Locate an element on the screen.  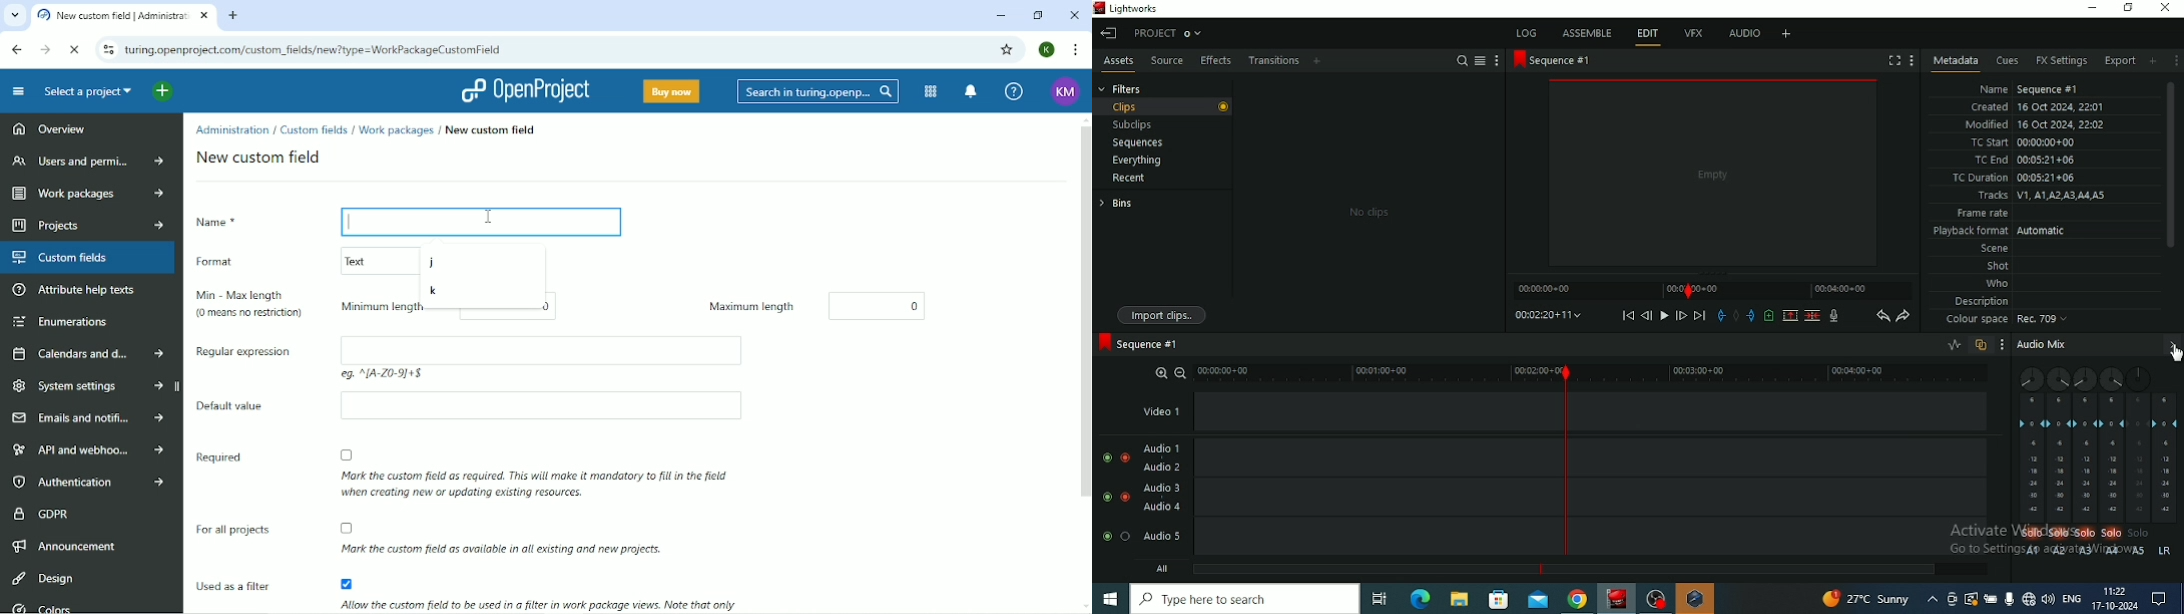
turing.openproject.com/projects/dd/settings/custom_fields is located at coordinates (317, 51).